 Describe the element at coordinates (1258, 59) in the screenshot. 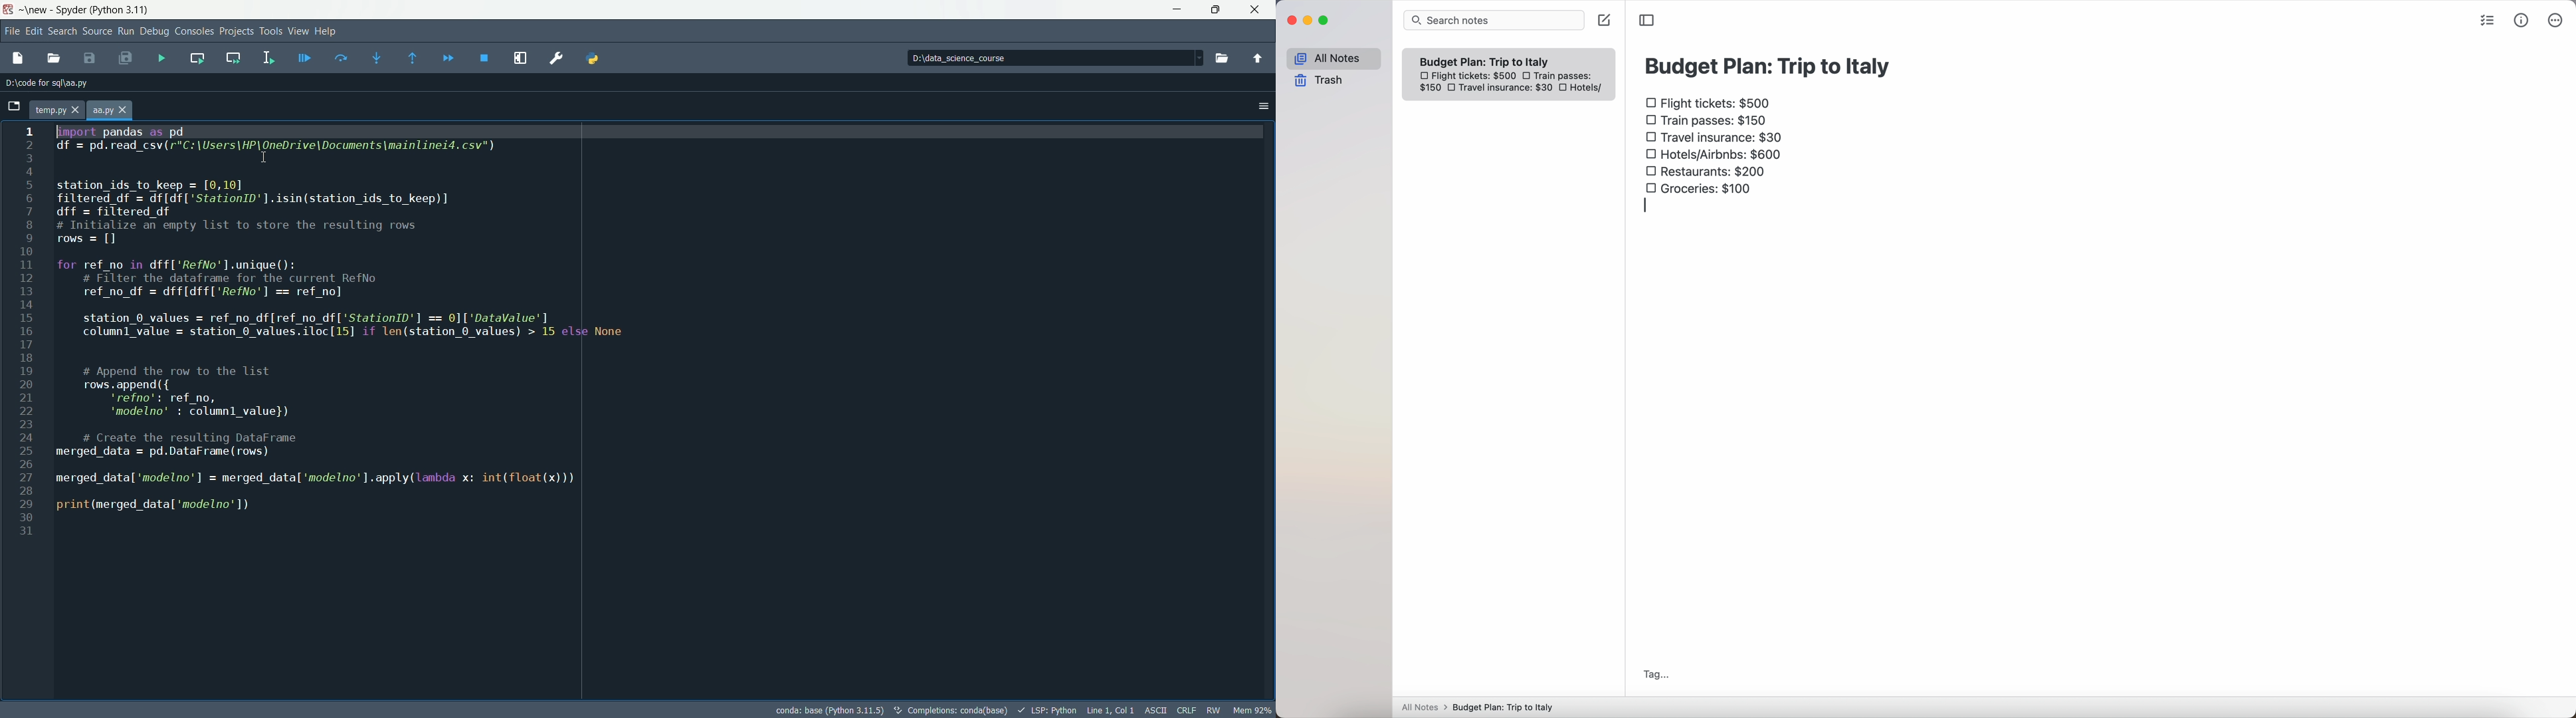

I see `change to parent directory` at that location.